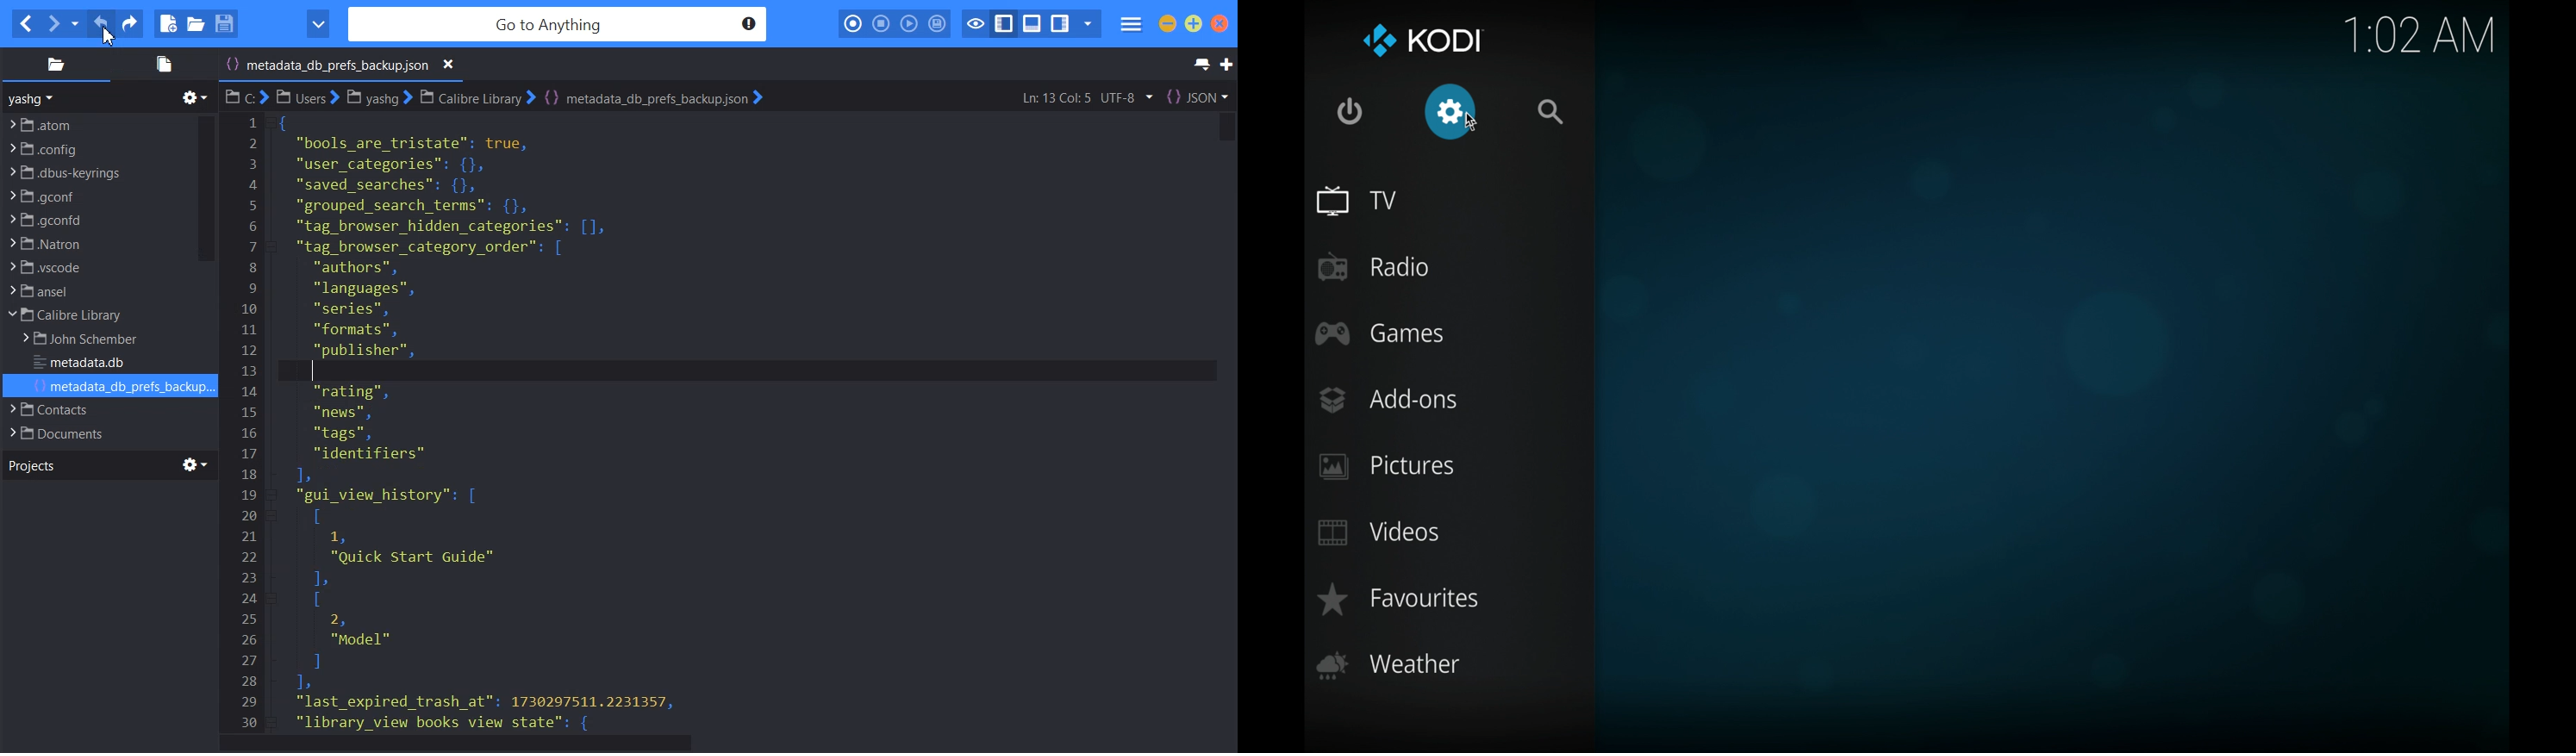  I want to click on pictures, so click(1385, 466).